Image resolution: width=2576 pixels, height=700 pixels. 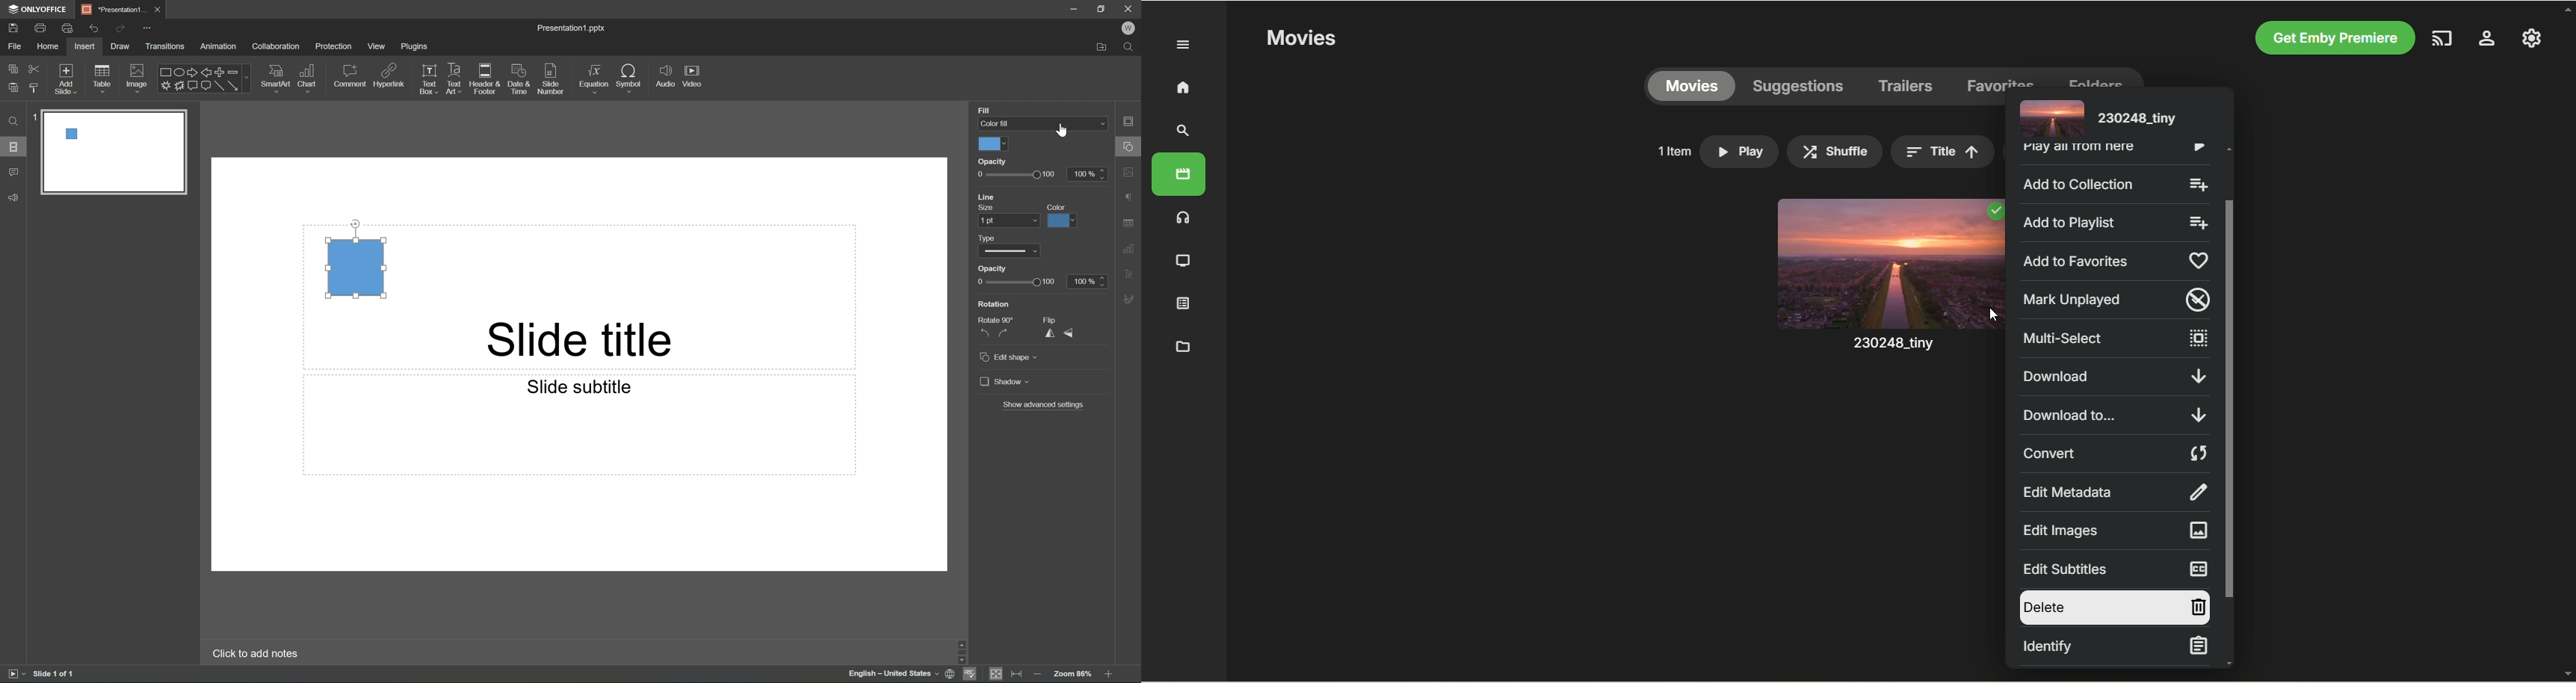 I want to click on Find, so click(x=13, y=121).